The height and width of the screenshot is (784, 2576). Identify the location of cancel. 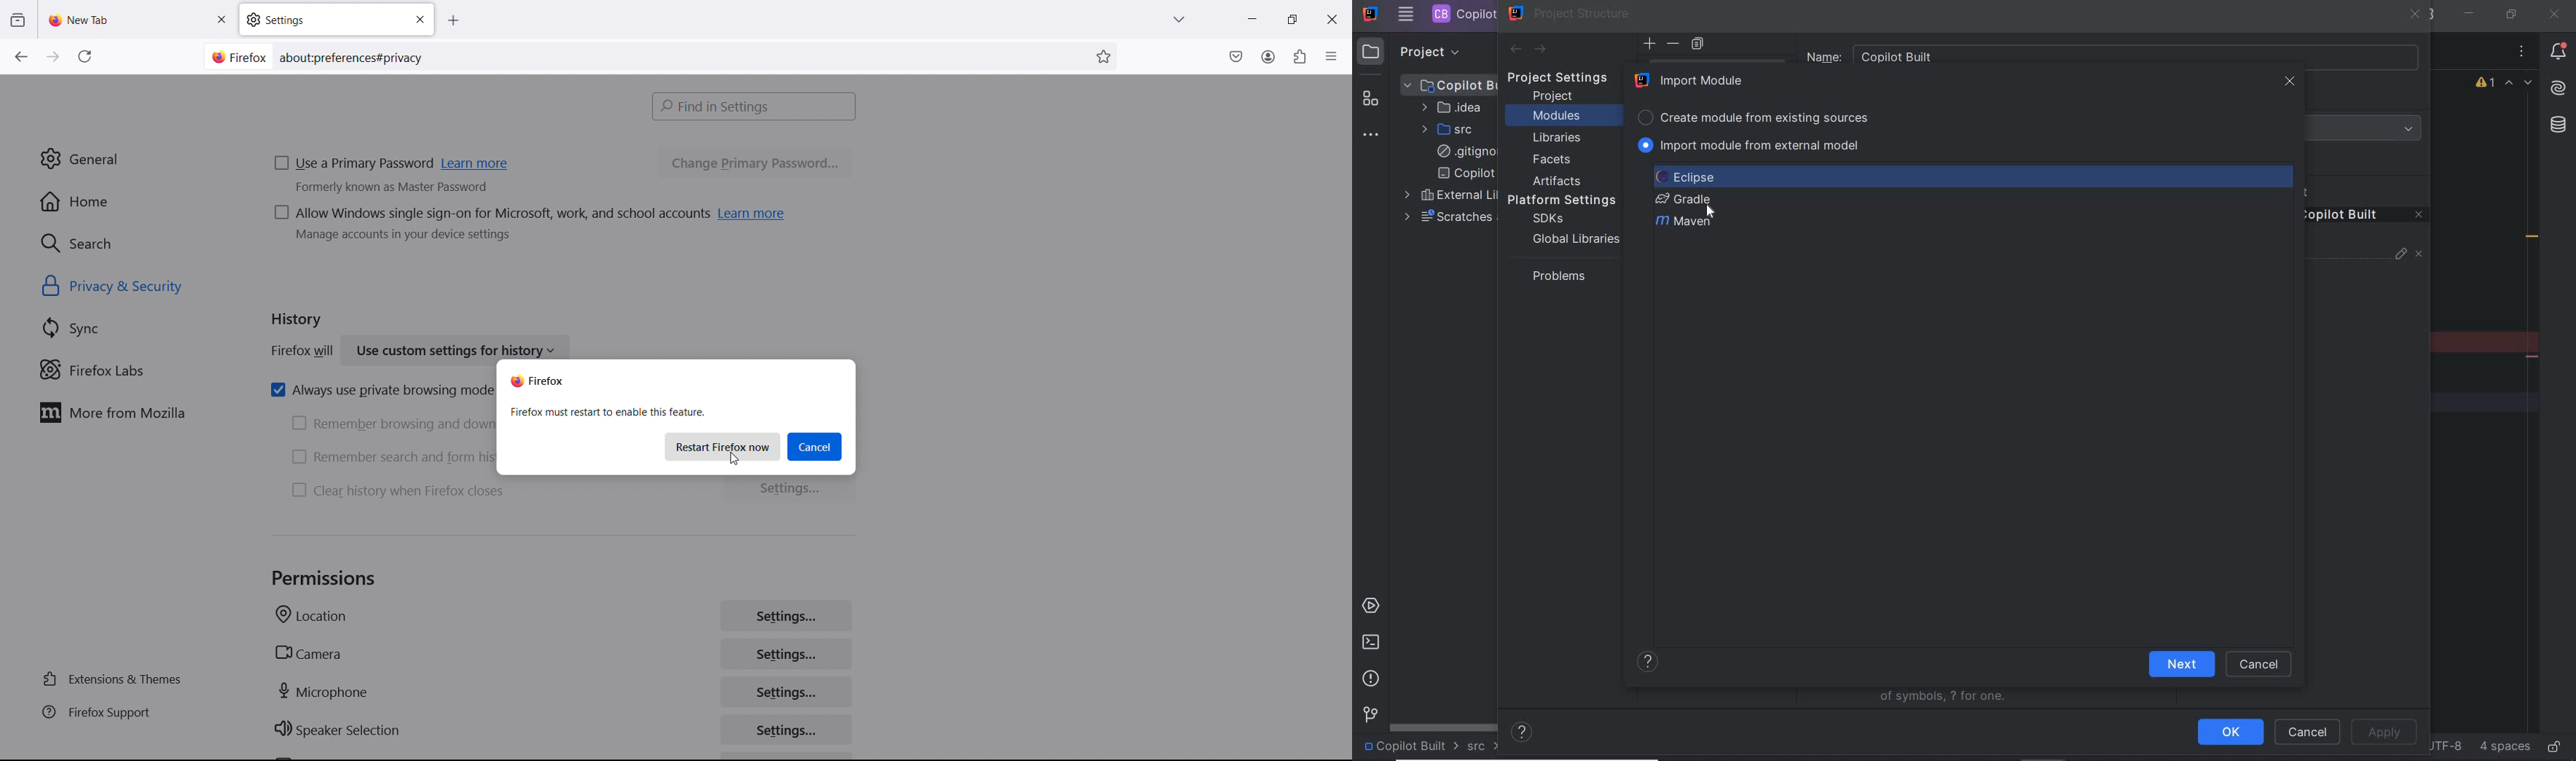
(814, 447).